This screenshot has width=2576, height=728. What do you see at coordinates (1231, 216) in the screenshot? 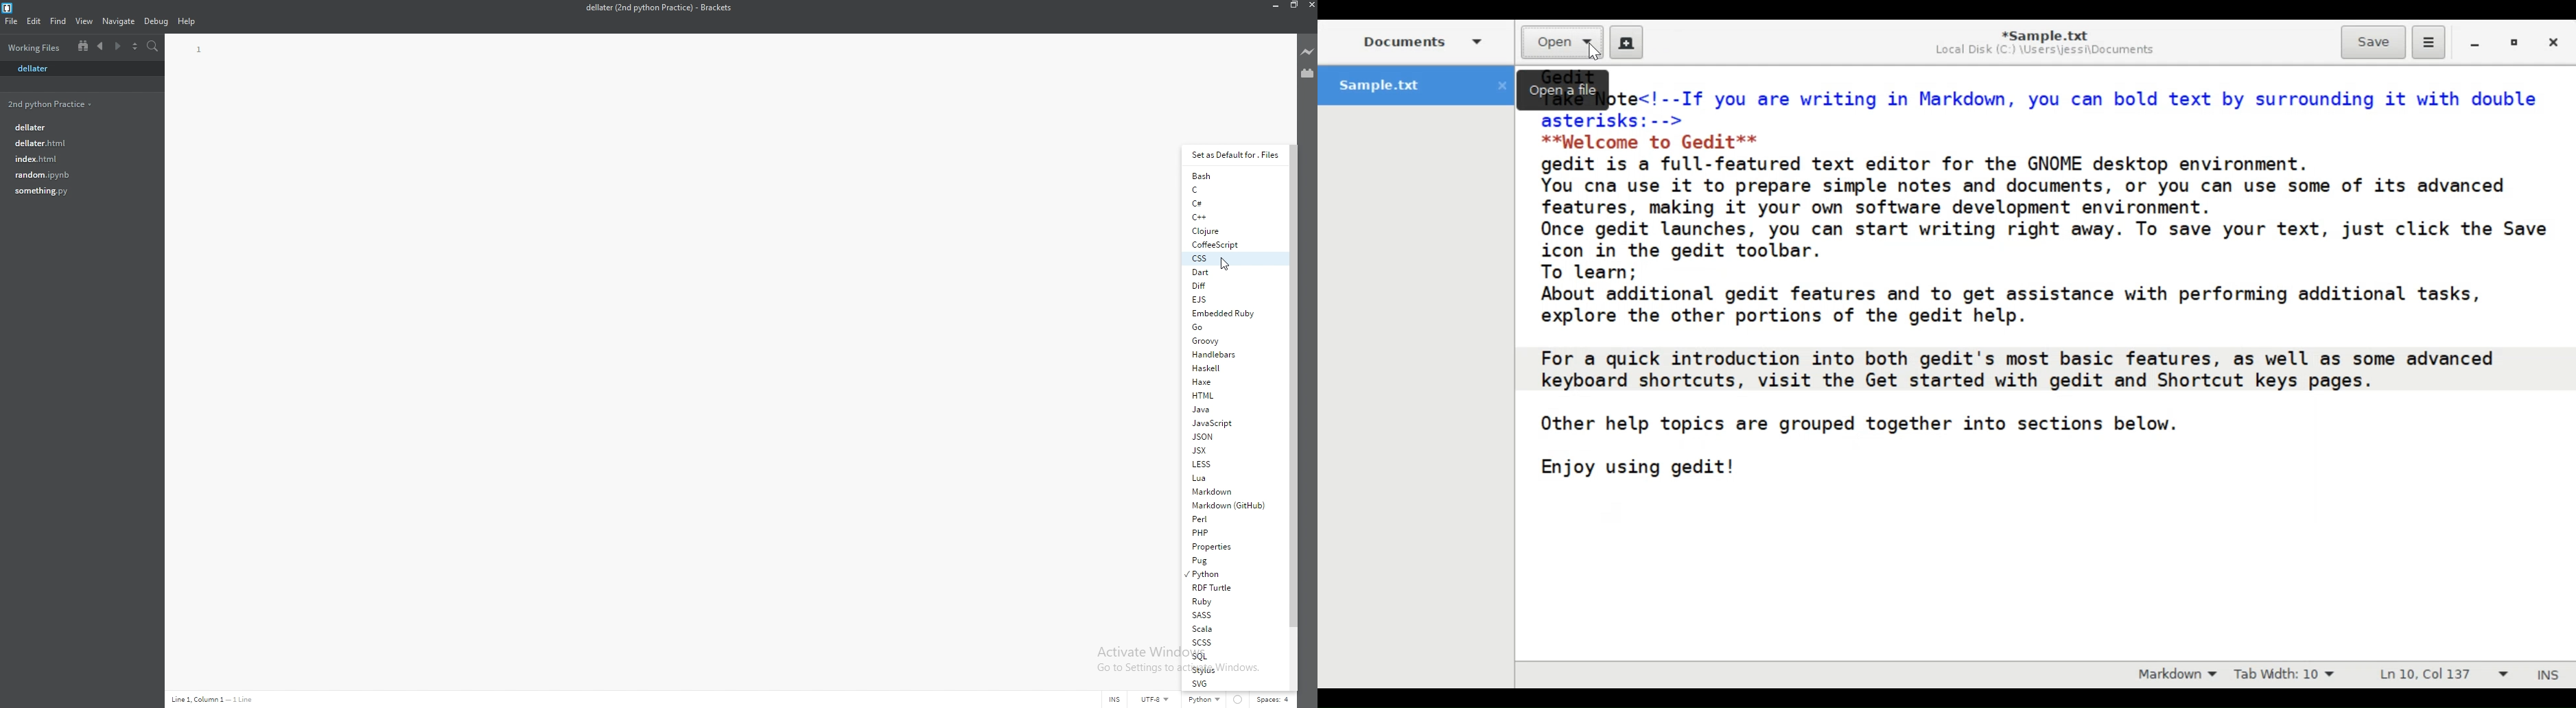
I see `c++` at bounding box center [1231, 216].